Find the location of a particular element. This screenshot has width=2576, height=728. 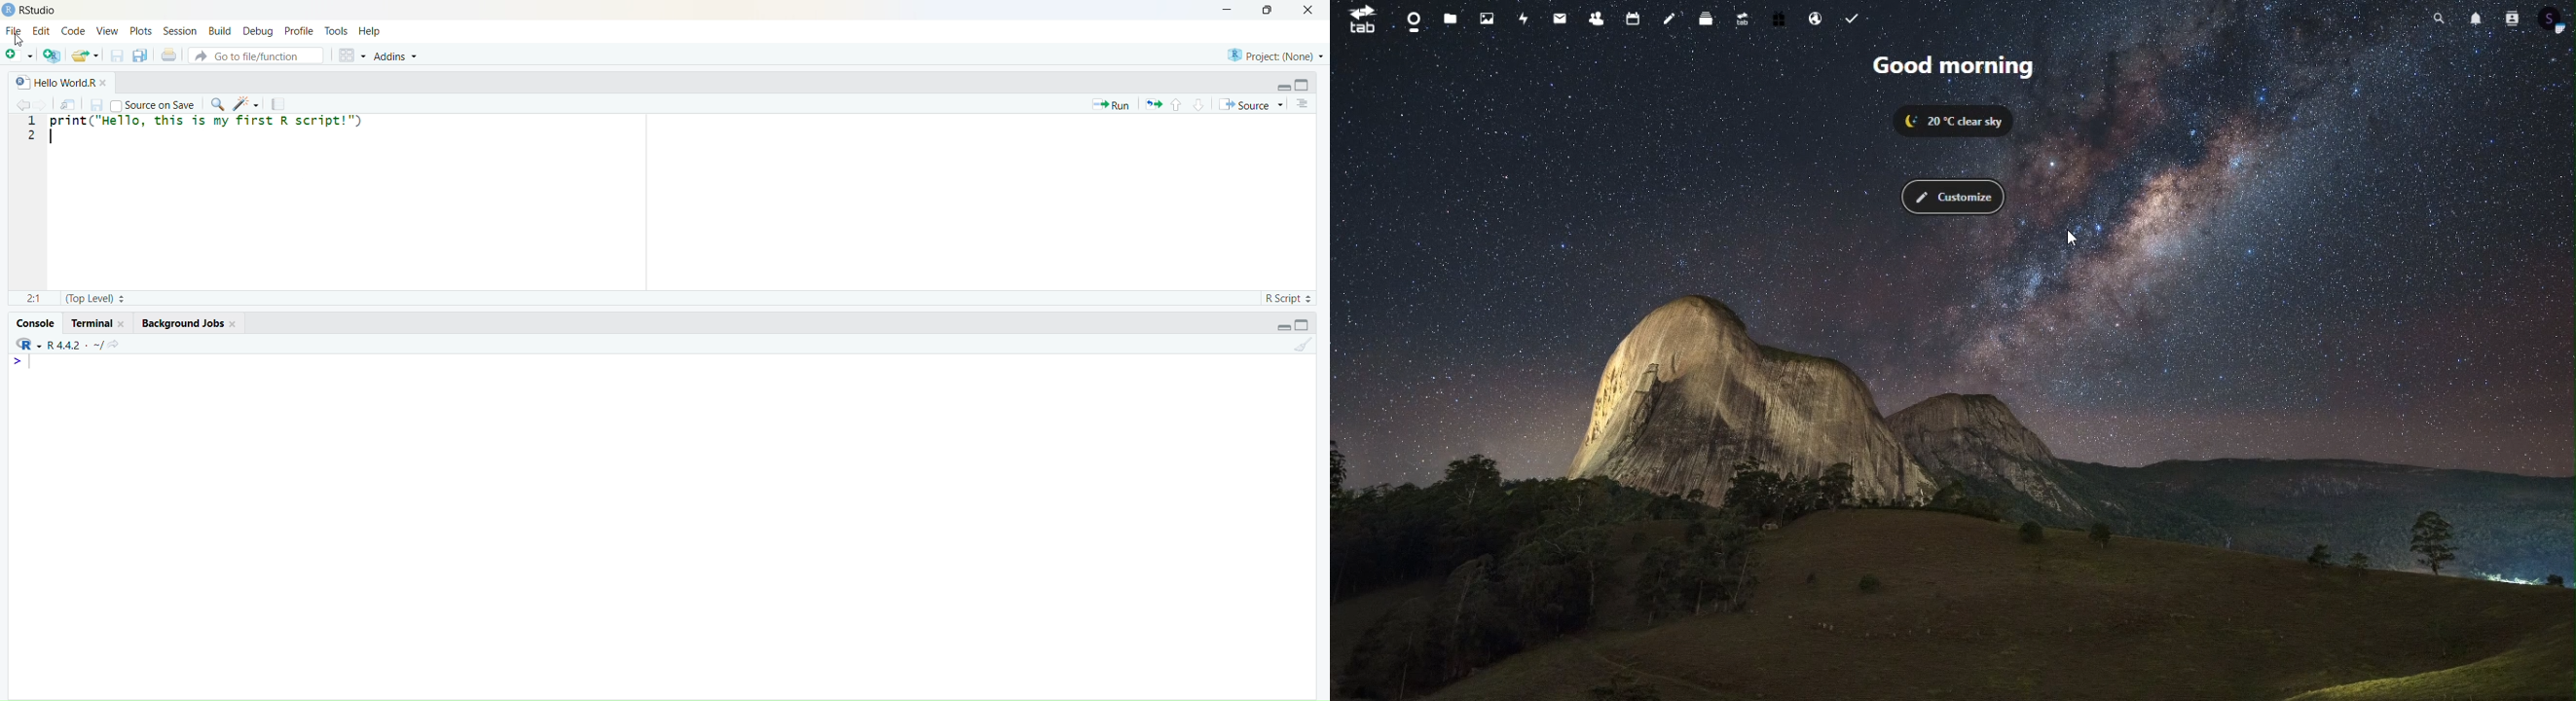

dashboard is located at coordinates (1413, 21).